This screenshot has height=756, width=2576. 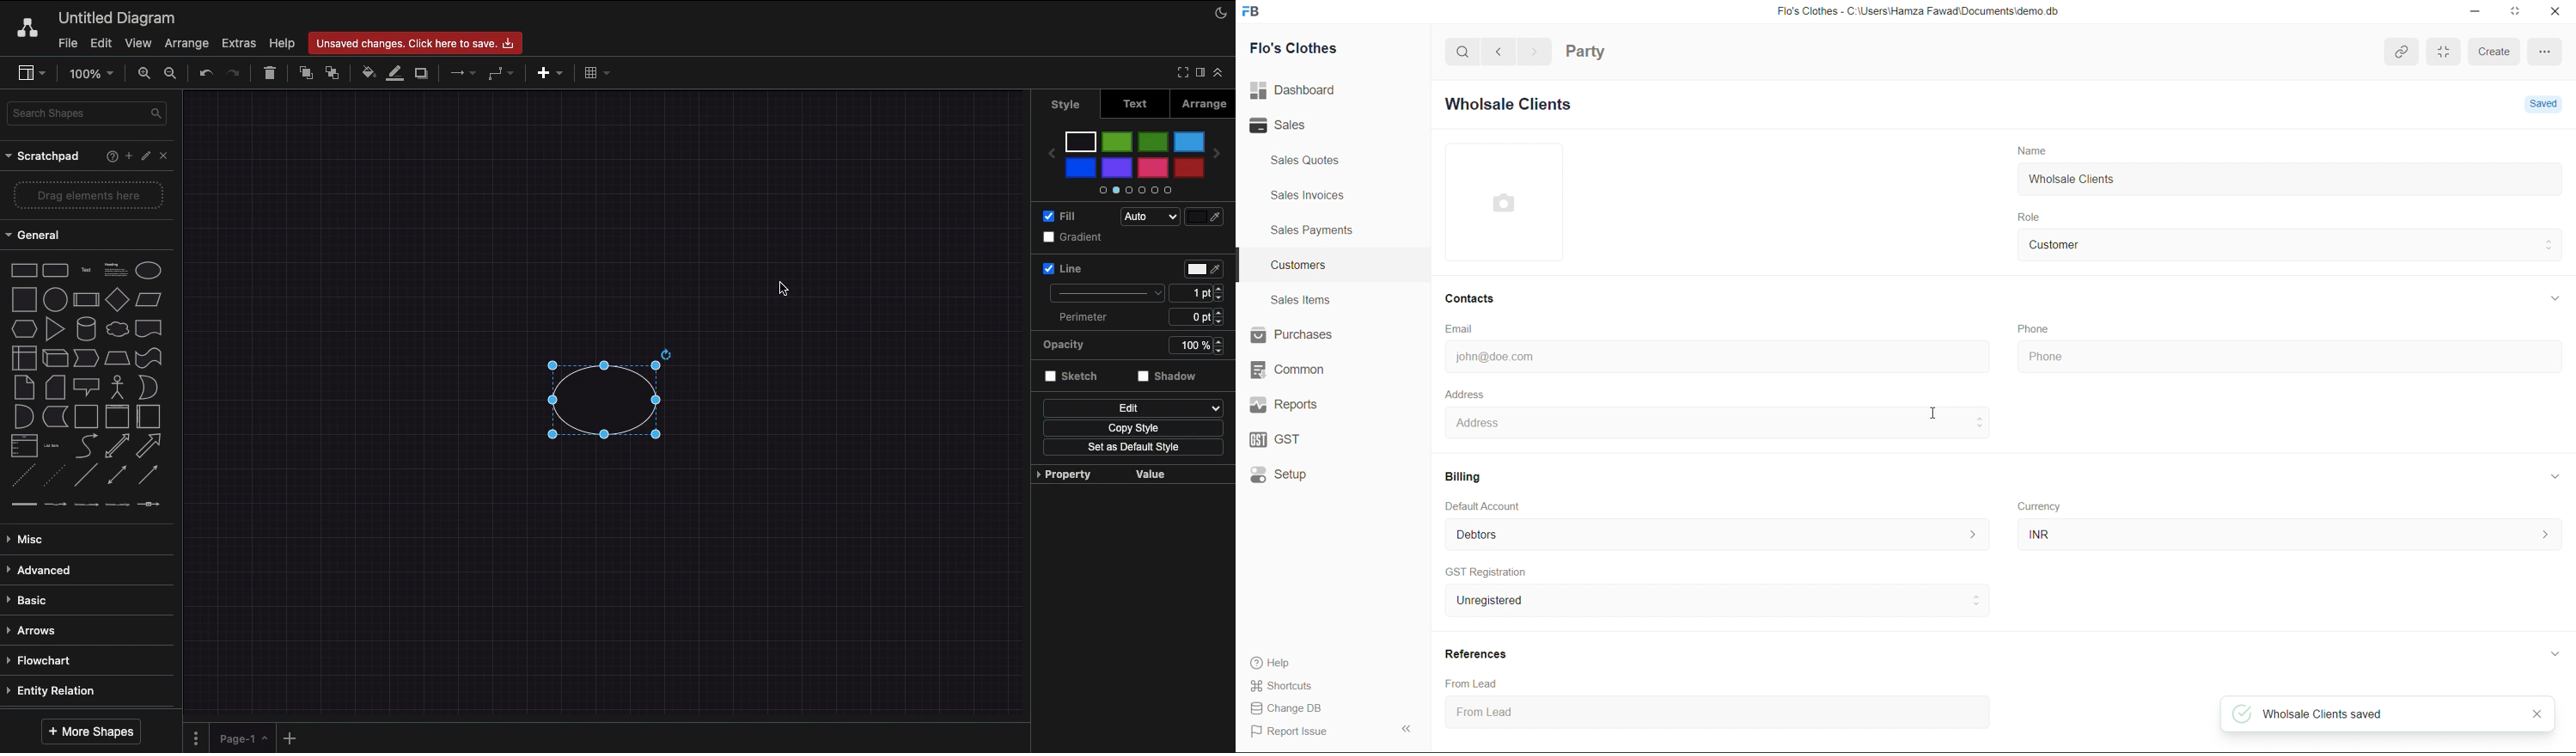 I want to click on Text, so click(x=1136, y=101).